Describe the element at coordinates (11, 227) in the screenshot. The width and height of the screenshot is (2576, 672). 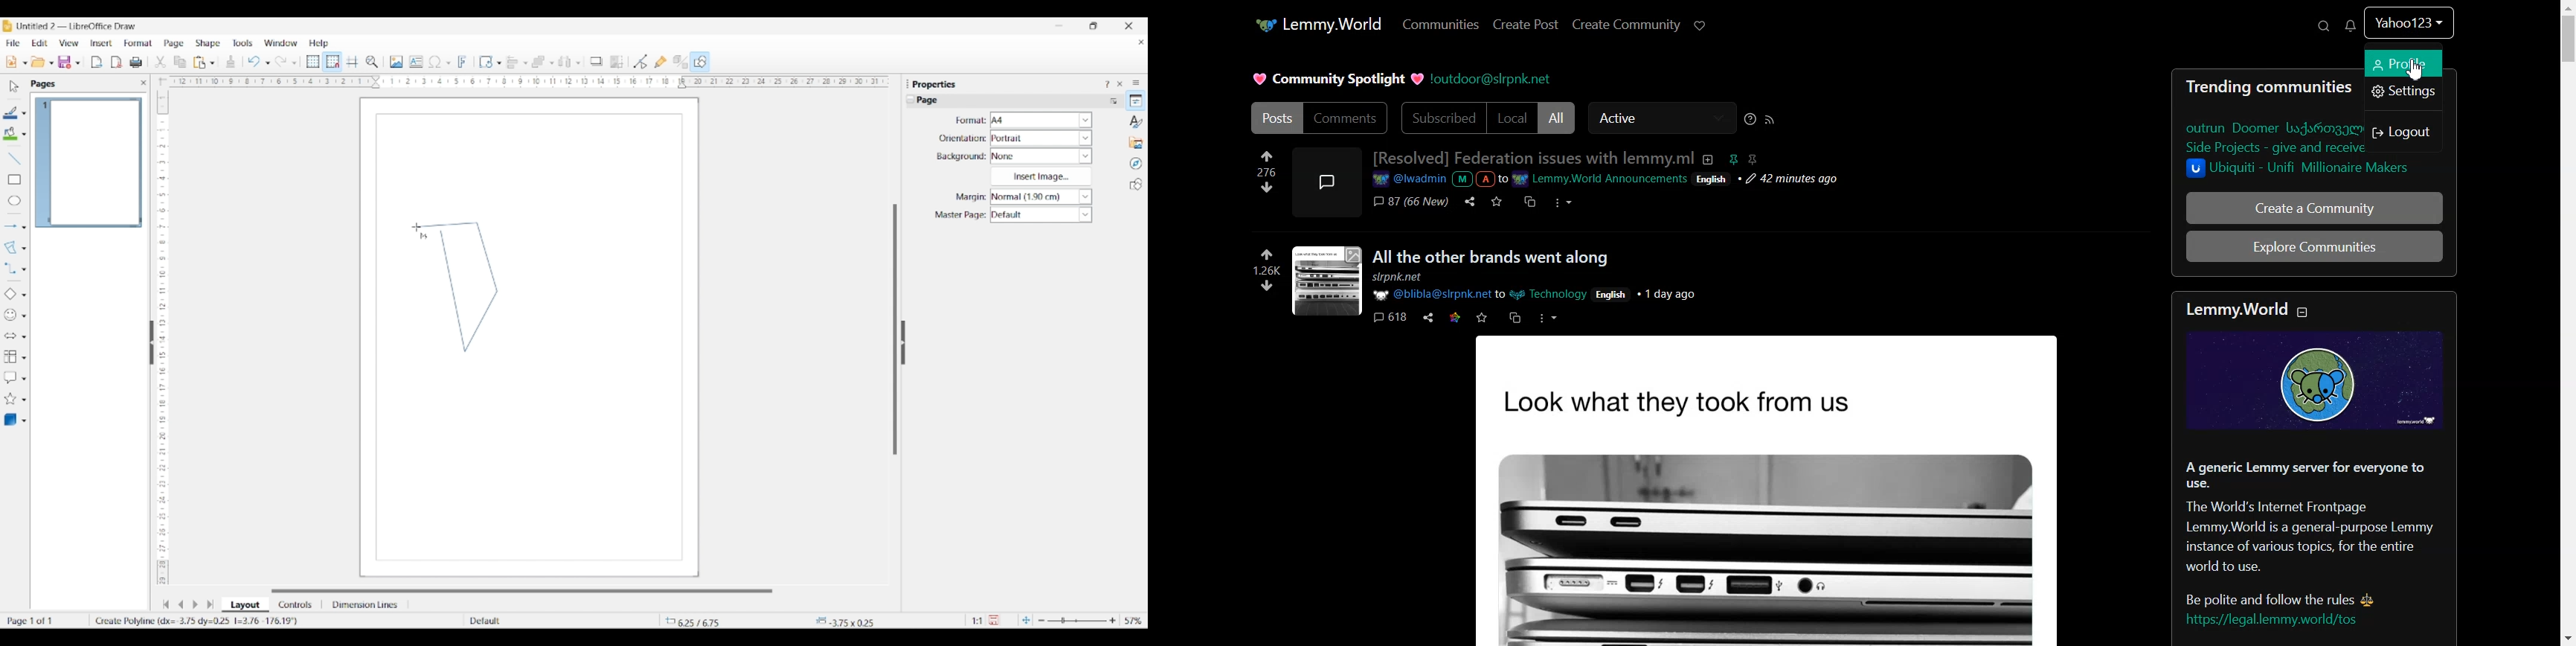
I see `Selected arrow` at that location.